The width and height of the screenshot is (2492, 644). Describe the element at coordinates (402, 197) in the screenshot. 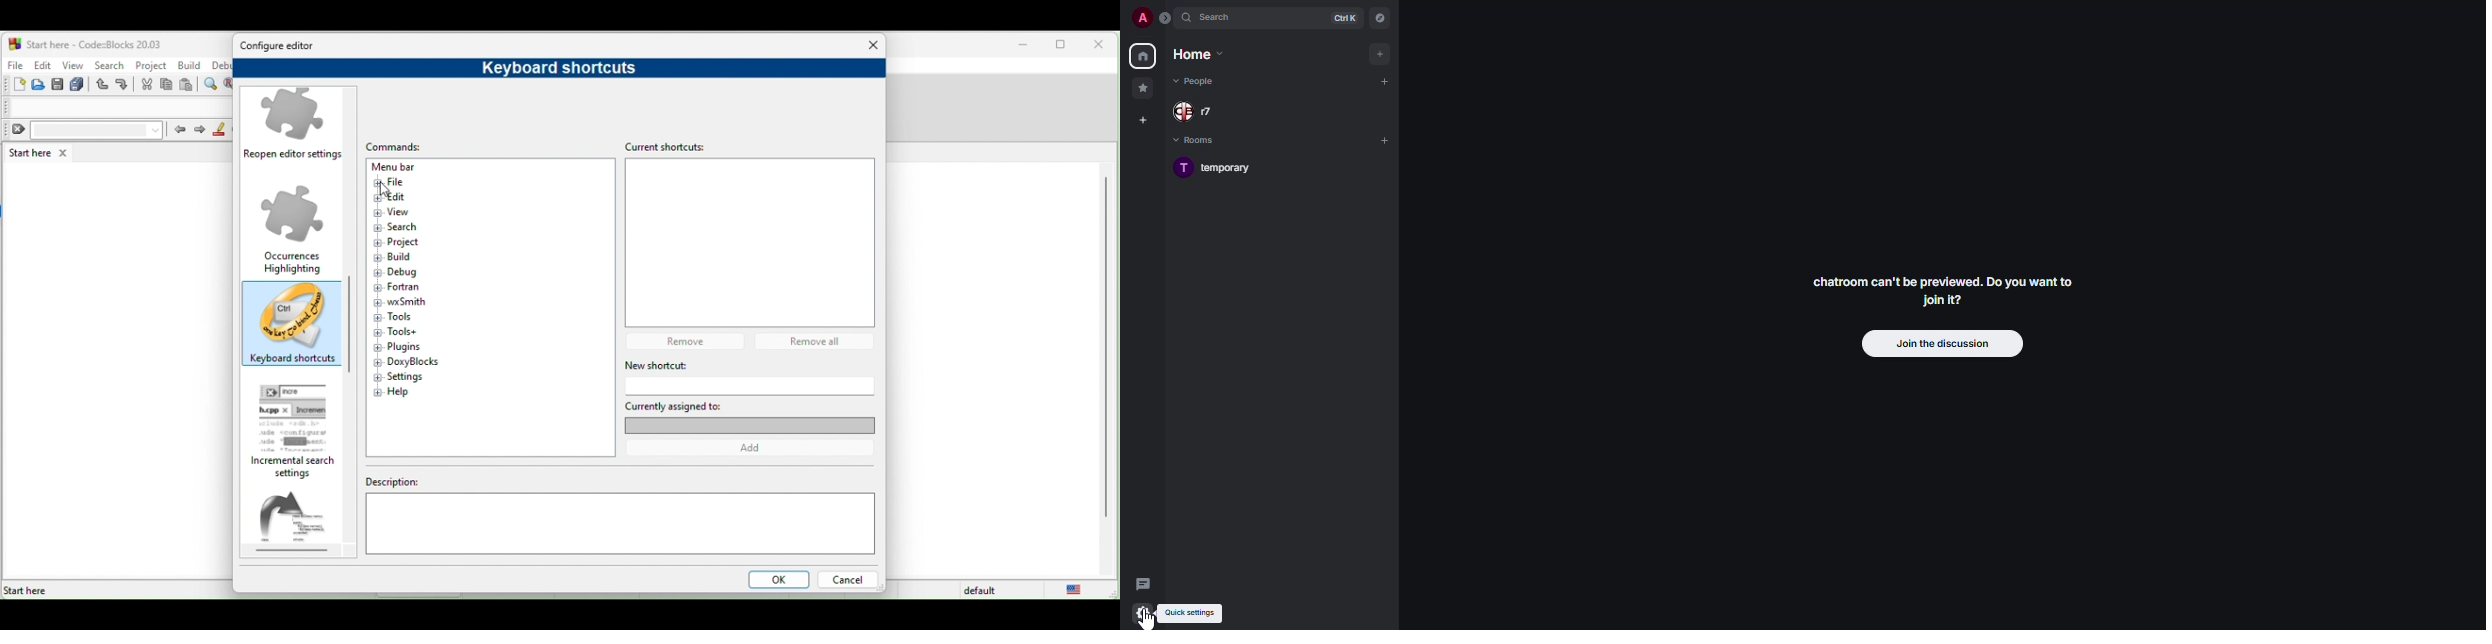

I see `edit` at that location.